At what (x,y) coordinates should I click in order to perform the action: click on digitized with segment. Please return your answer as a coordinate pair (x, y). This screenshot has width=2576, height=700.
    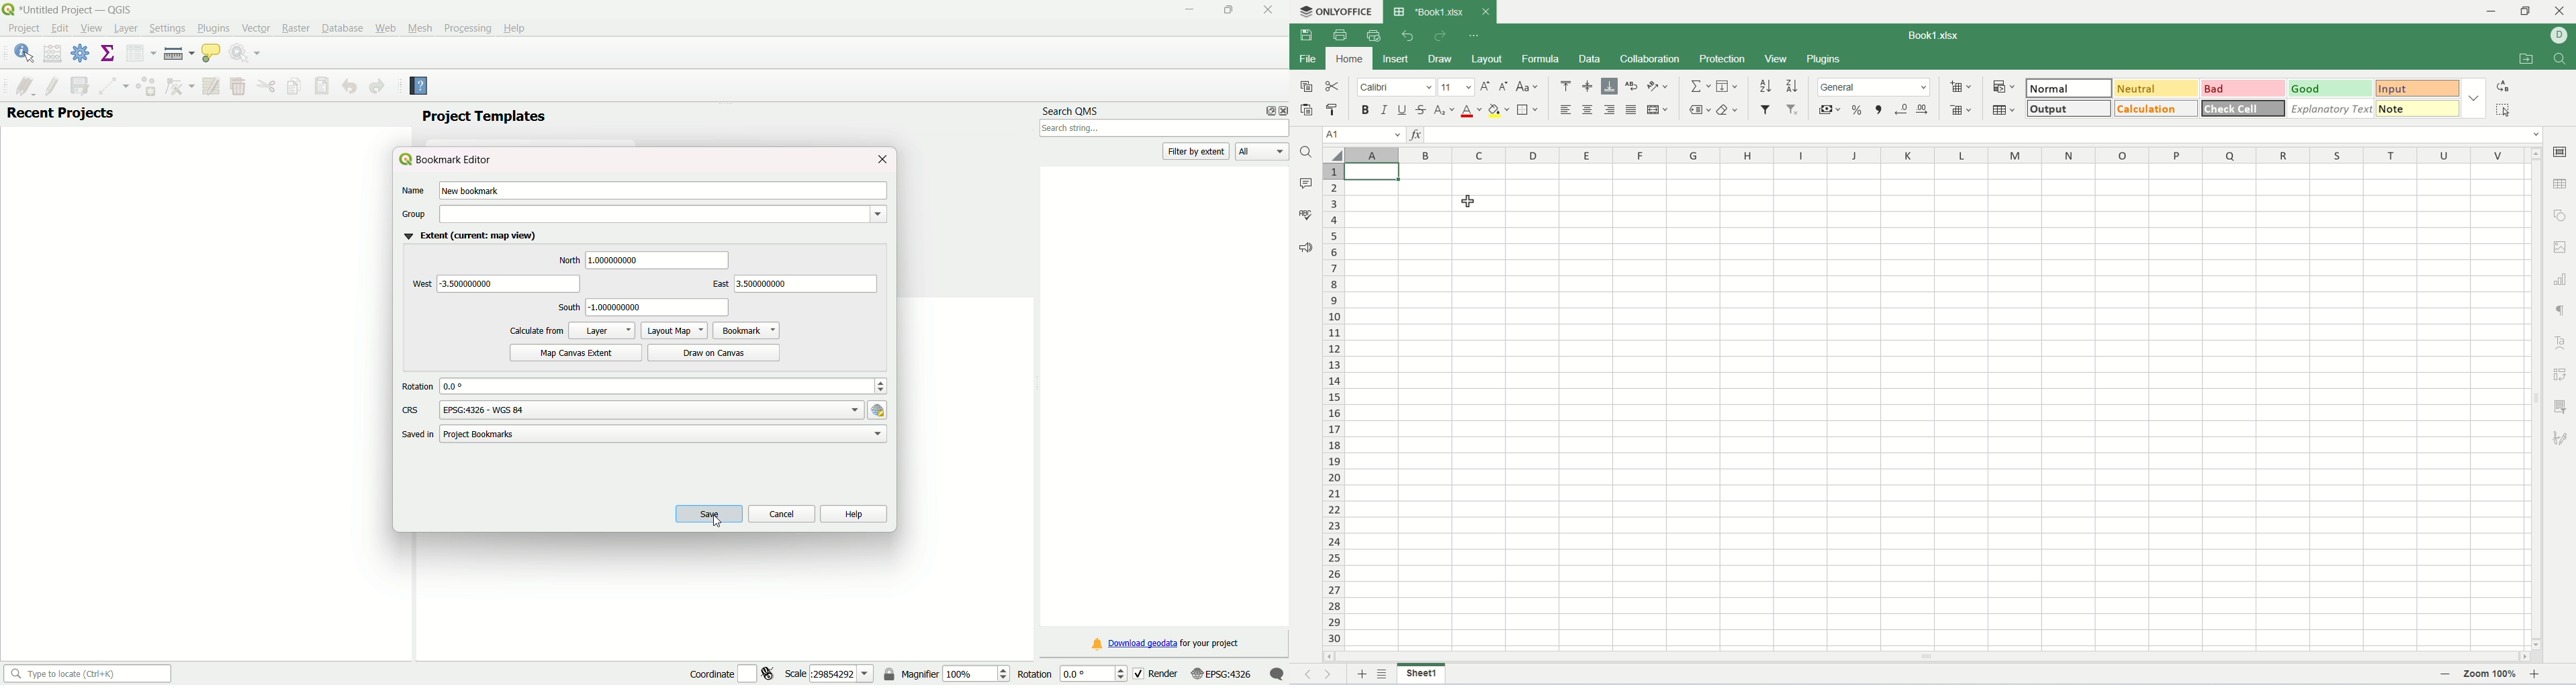
    Looking at the image, I should click on (110, 85).